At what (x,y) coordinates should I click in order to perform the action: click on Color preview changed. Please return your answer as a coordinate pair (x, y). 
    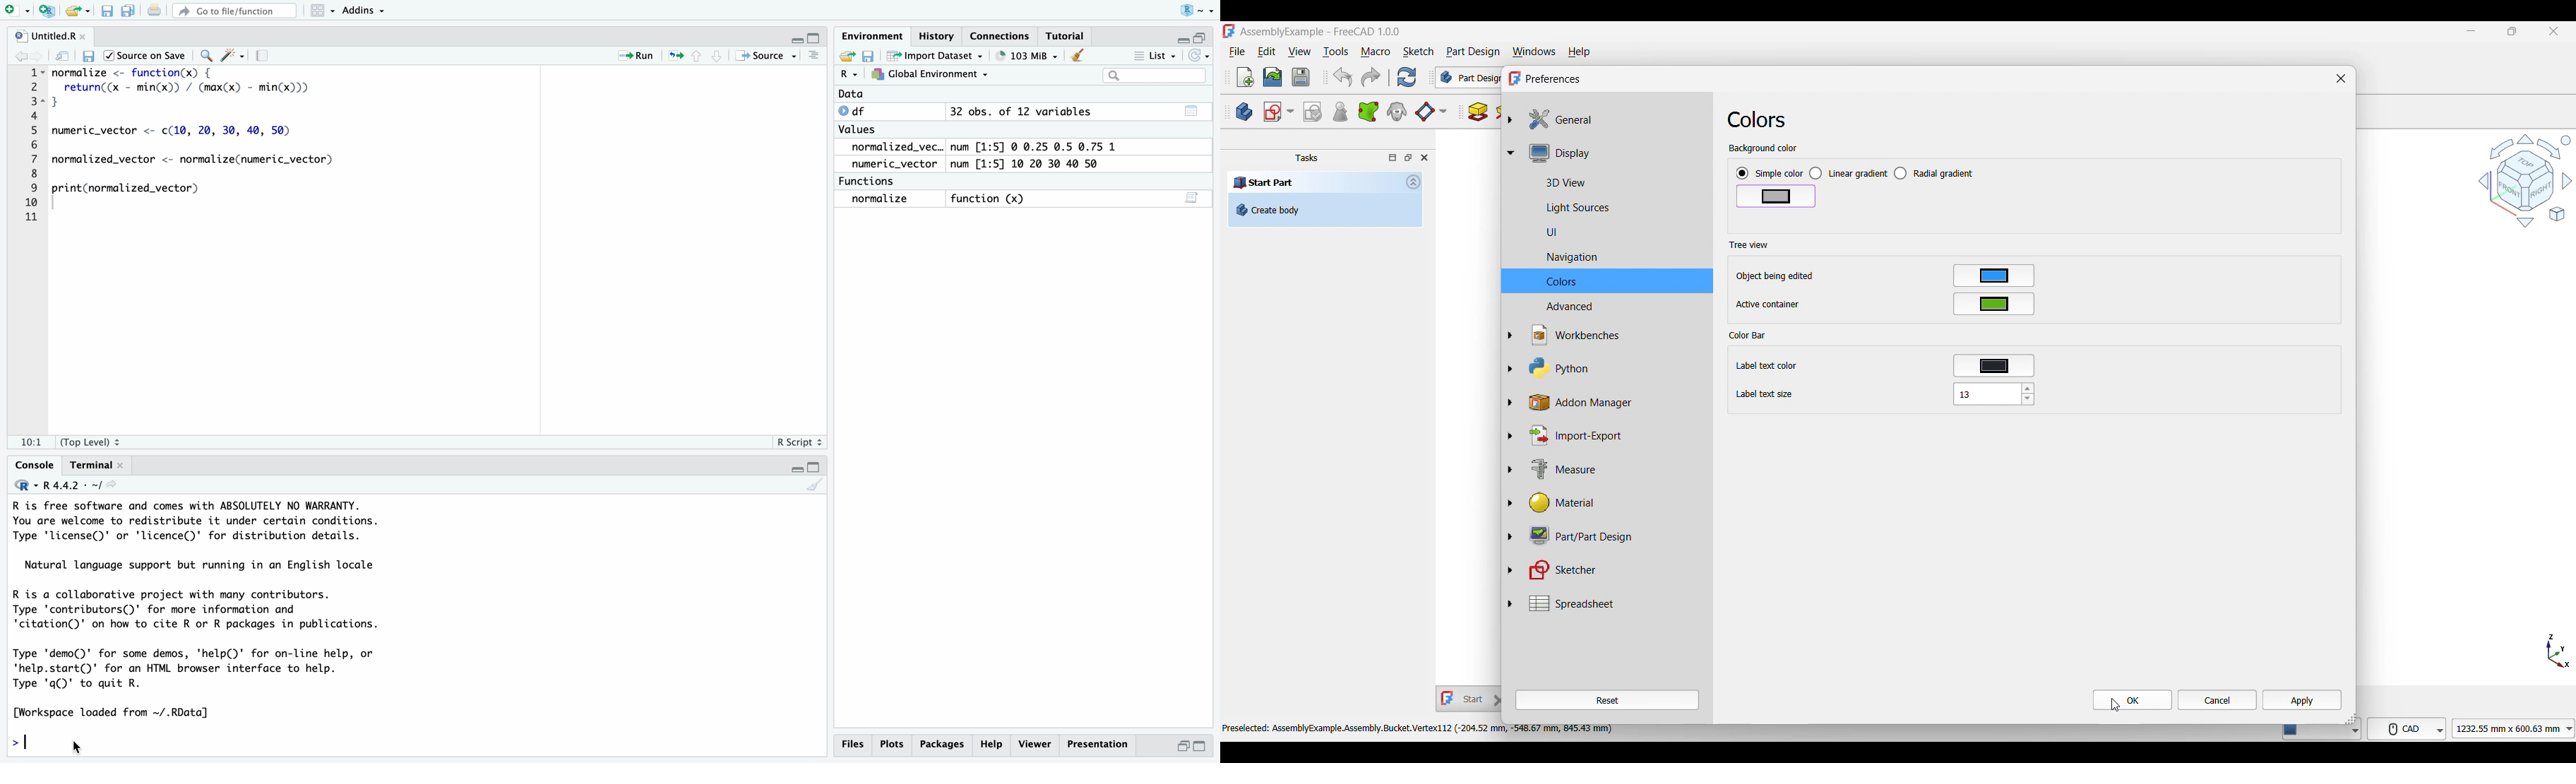
    Looking at the image, I should click on (1776, 196).